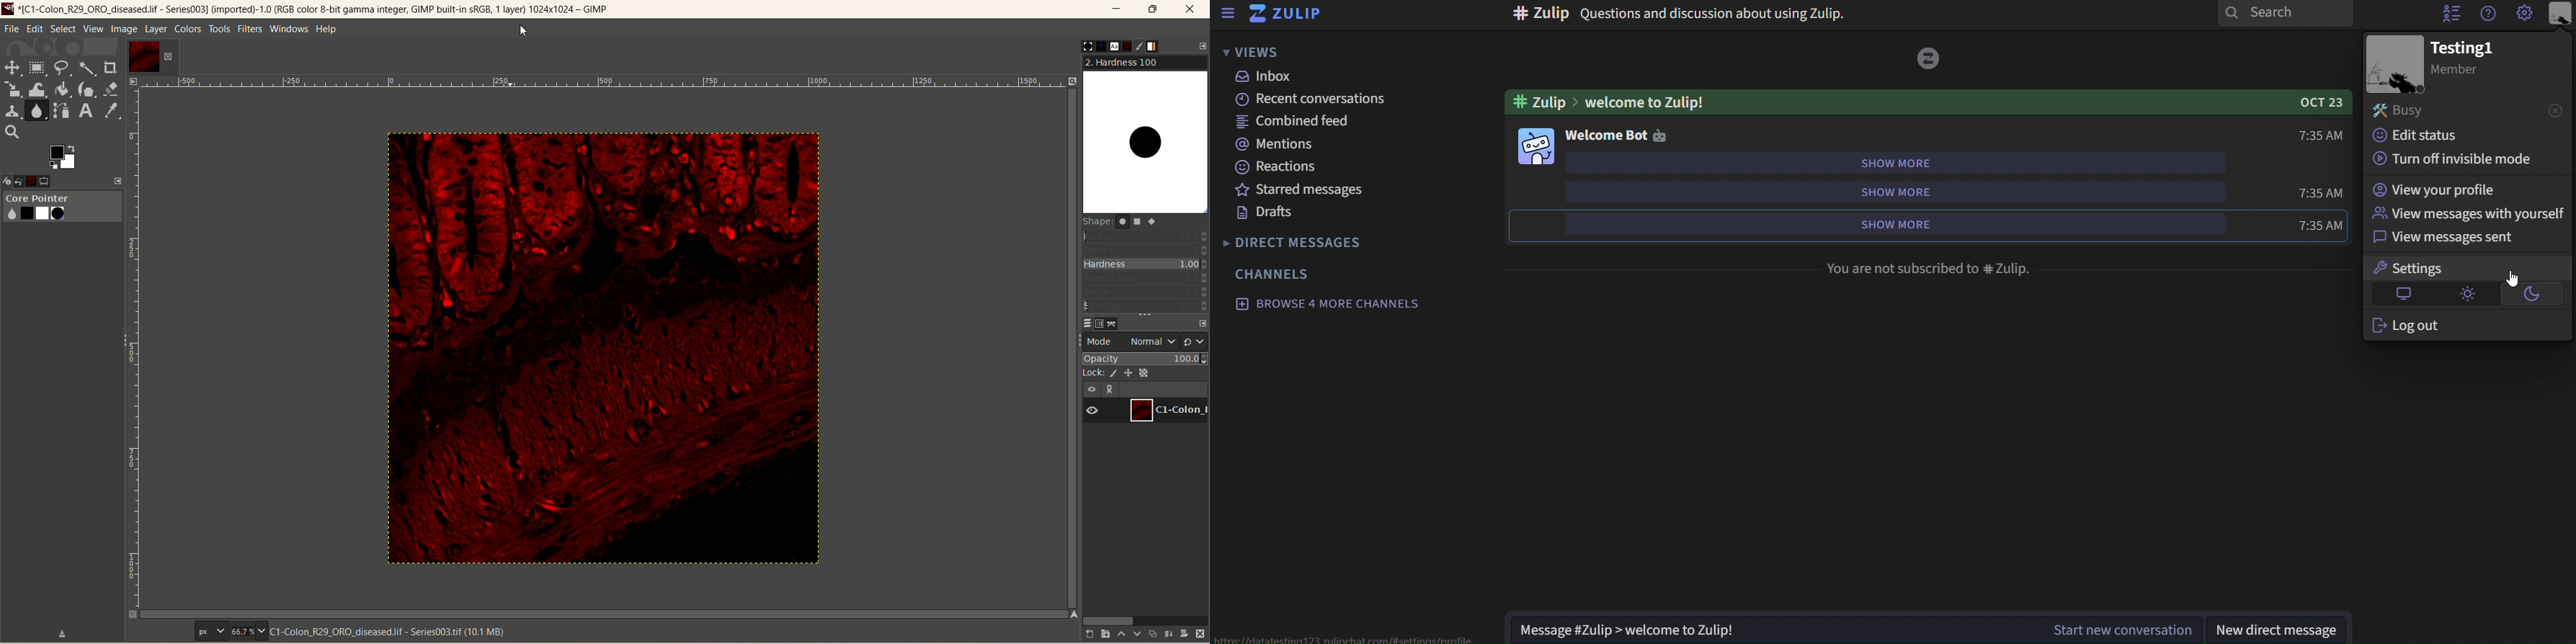 The height and width of the screenshot is (644, 2576). What do you see at coordinates (132, 352) in the screenshot?
I see `scale bar` at bounding box center [132, 352].